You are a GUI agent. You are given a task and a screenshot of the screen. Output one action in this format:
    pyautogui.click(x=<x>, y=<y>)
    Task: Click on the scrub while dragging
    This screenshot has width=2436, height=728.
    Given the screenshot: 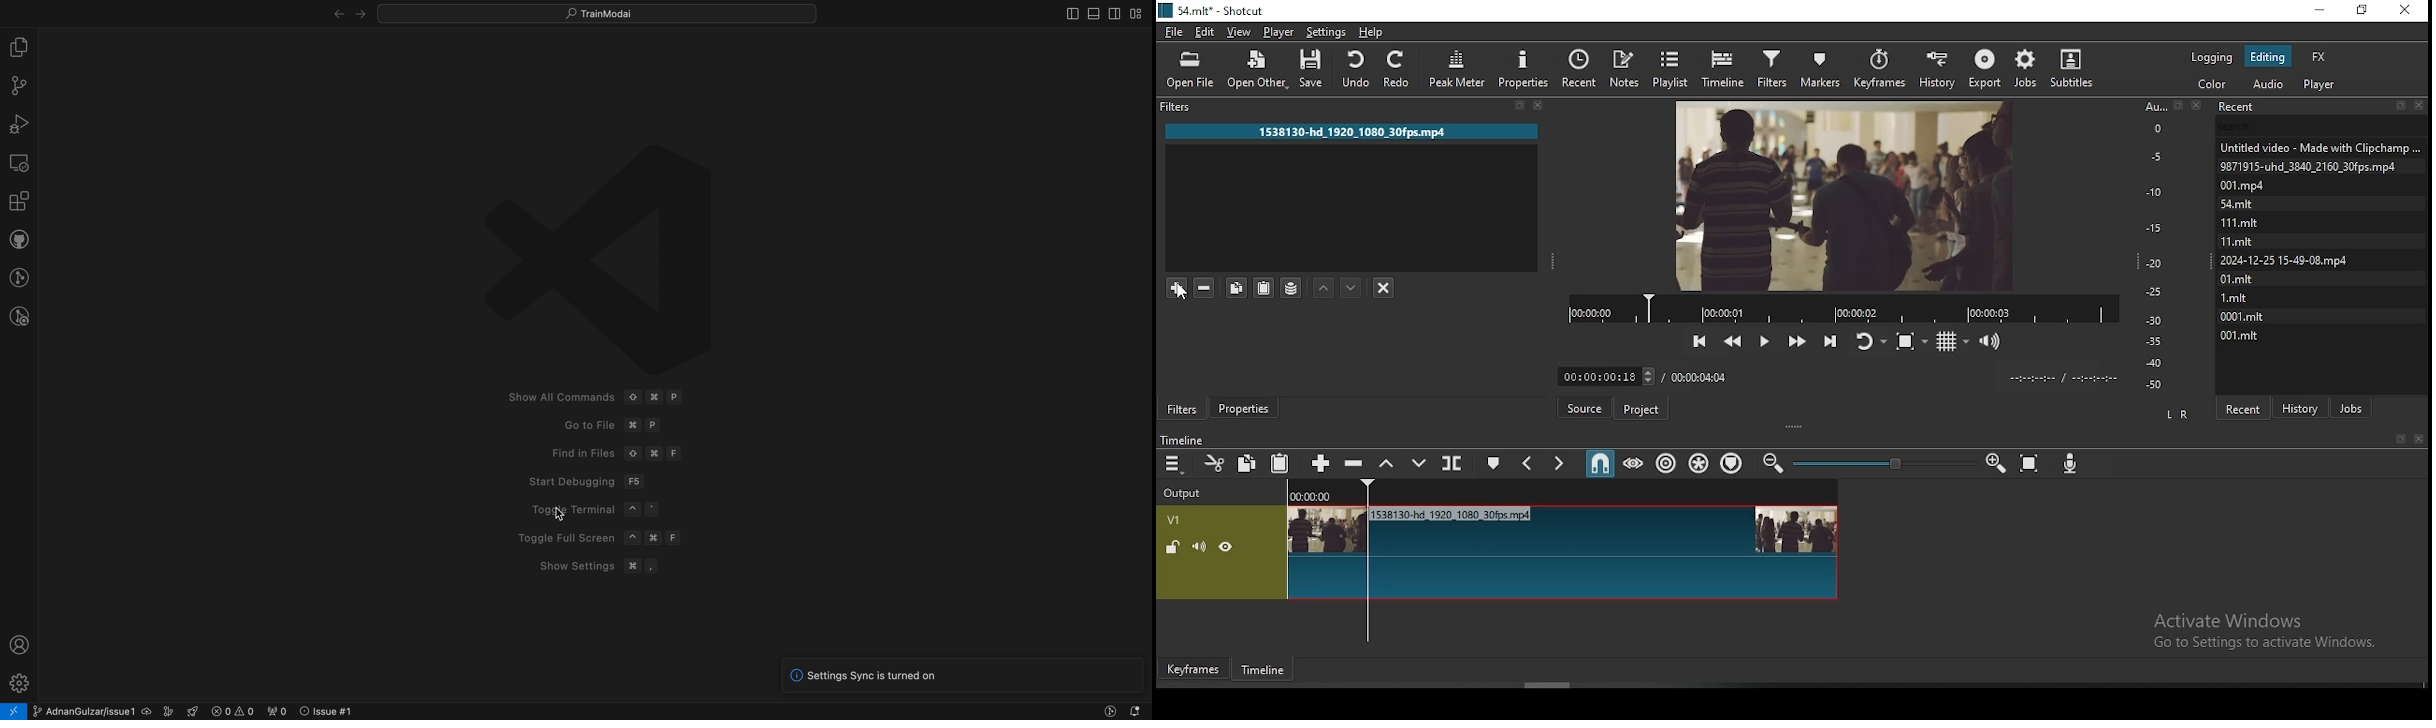 What is the action you would take?
    pyautogui.click(x=1634, y=465)
    